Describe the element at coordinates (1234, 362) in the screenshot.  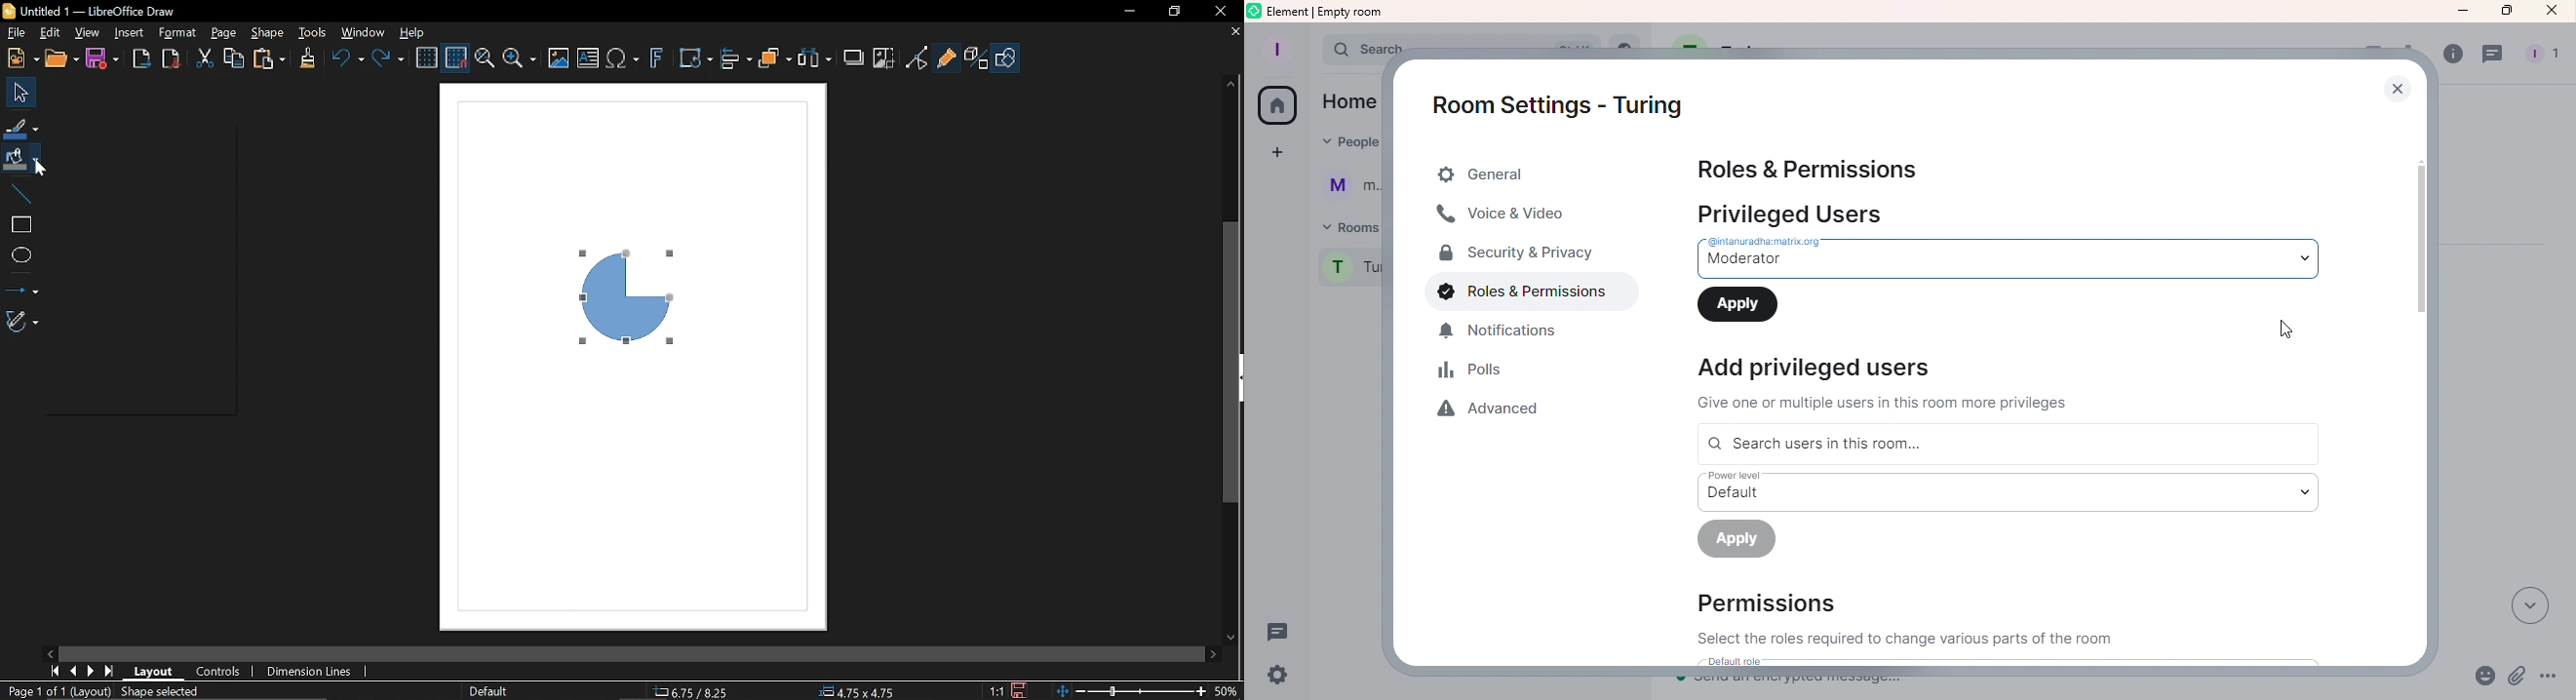
I see `Vertical scrollbar` at that location.